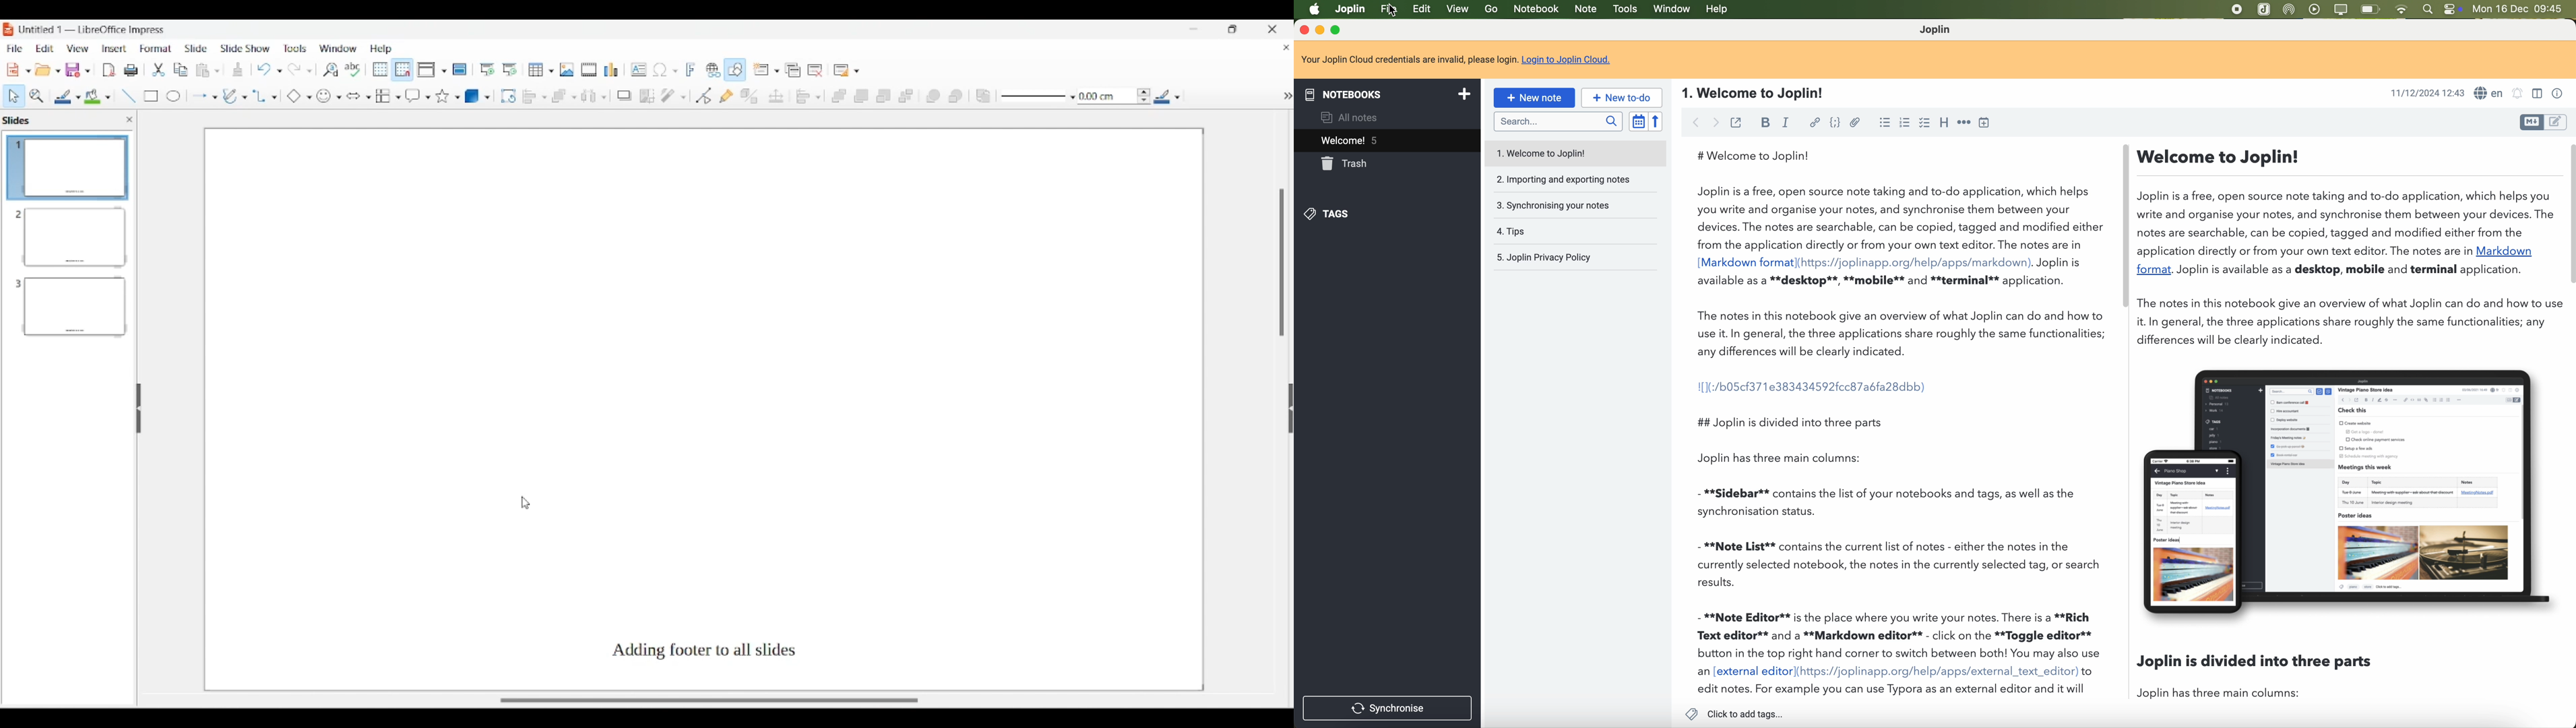  What do you see at coordinates (984, 96) in the screenshot?
I see `Reverse` at bounding box center [984, 96].